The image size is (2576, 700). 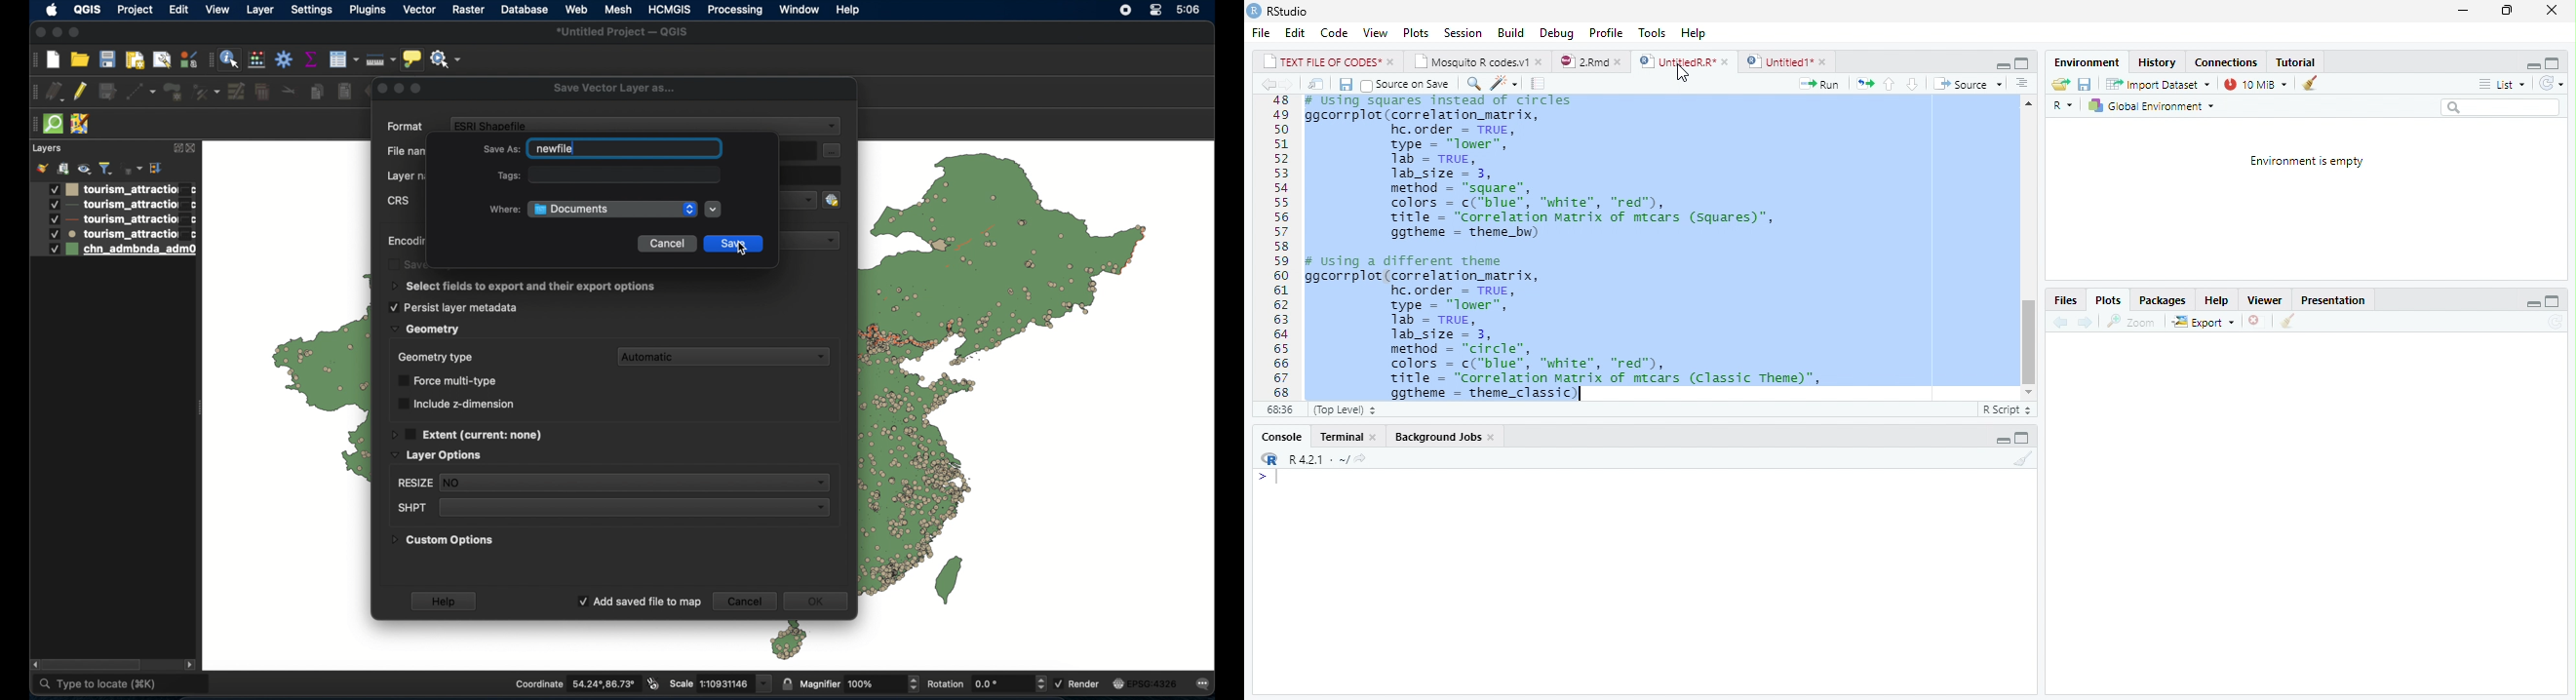 What do you see at coordinates (400, 202) in the screenshot?
I see `crs` at bounding box center [400, 202].